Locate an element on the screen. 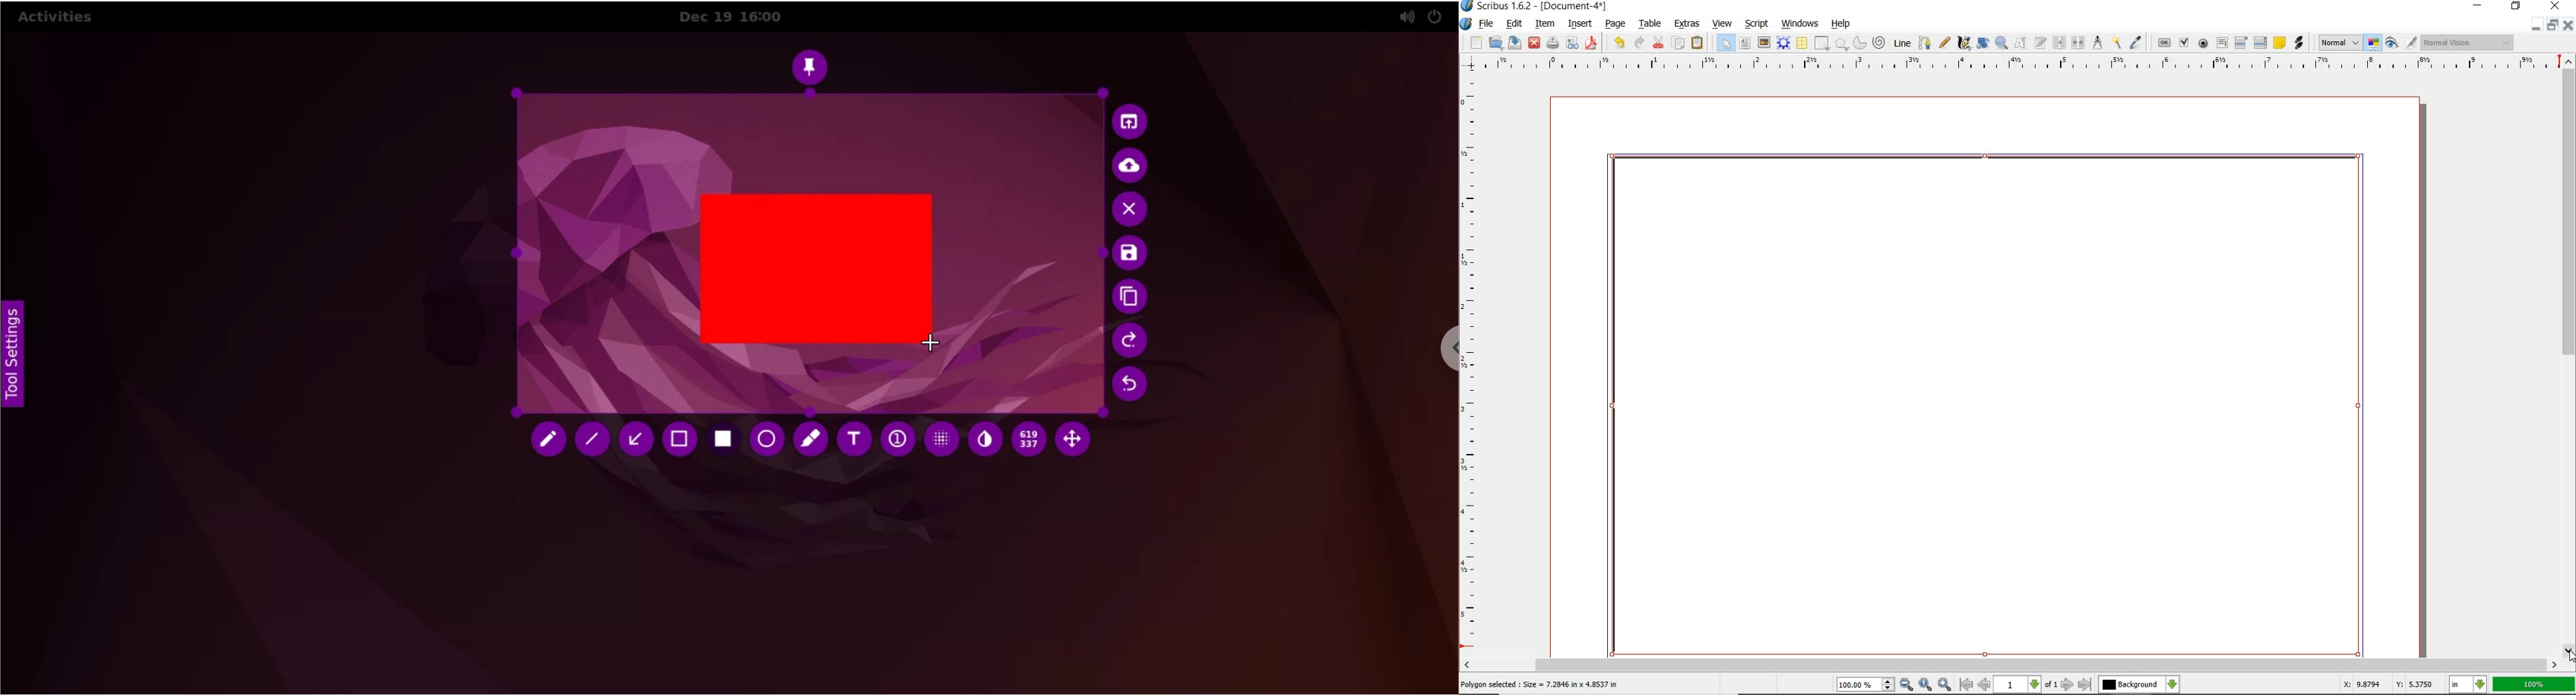  rotate item is located at coordinates (1983, 44).